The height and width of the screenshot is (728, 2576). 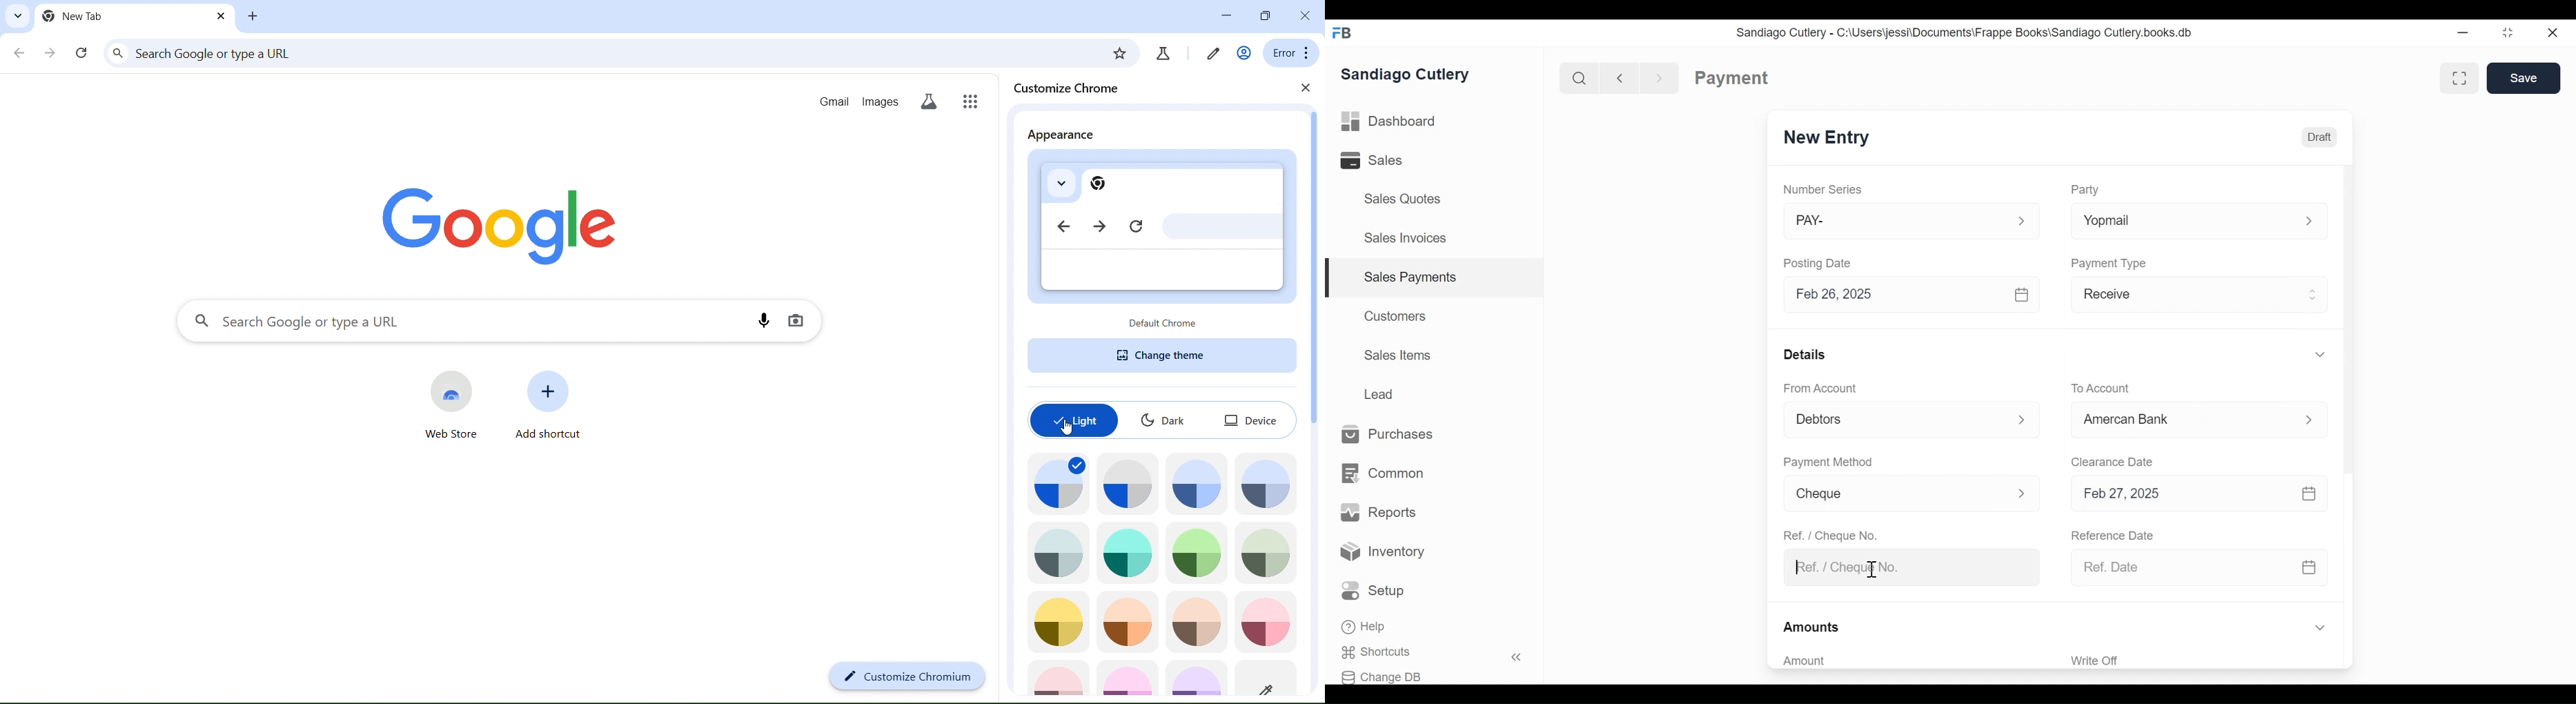 What do you see at coordinates (2022, 492) in the screenshot?
I see `Expand` at bounding box center [2022, 492].